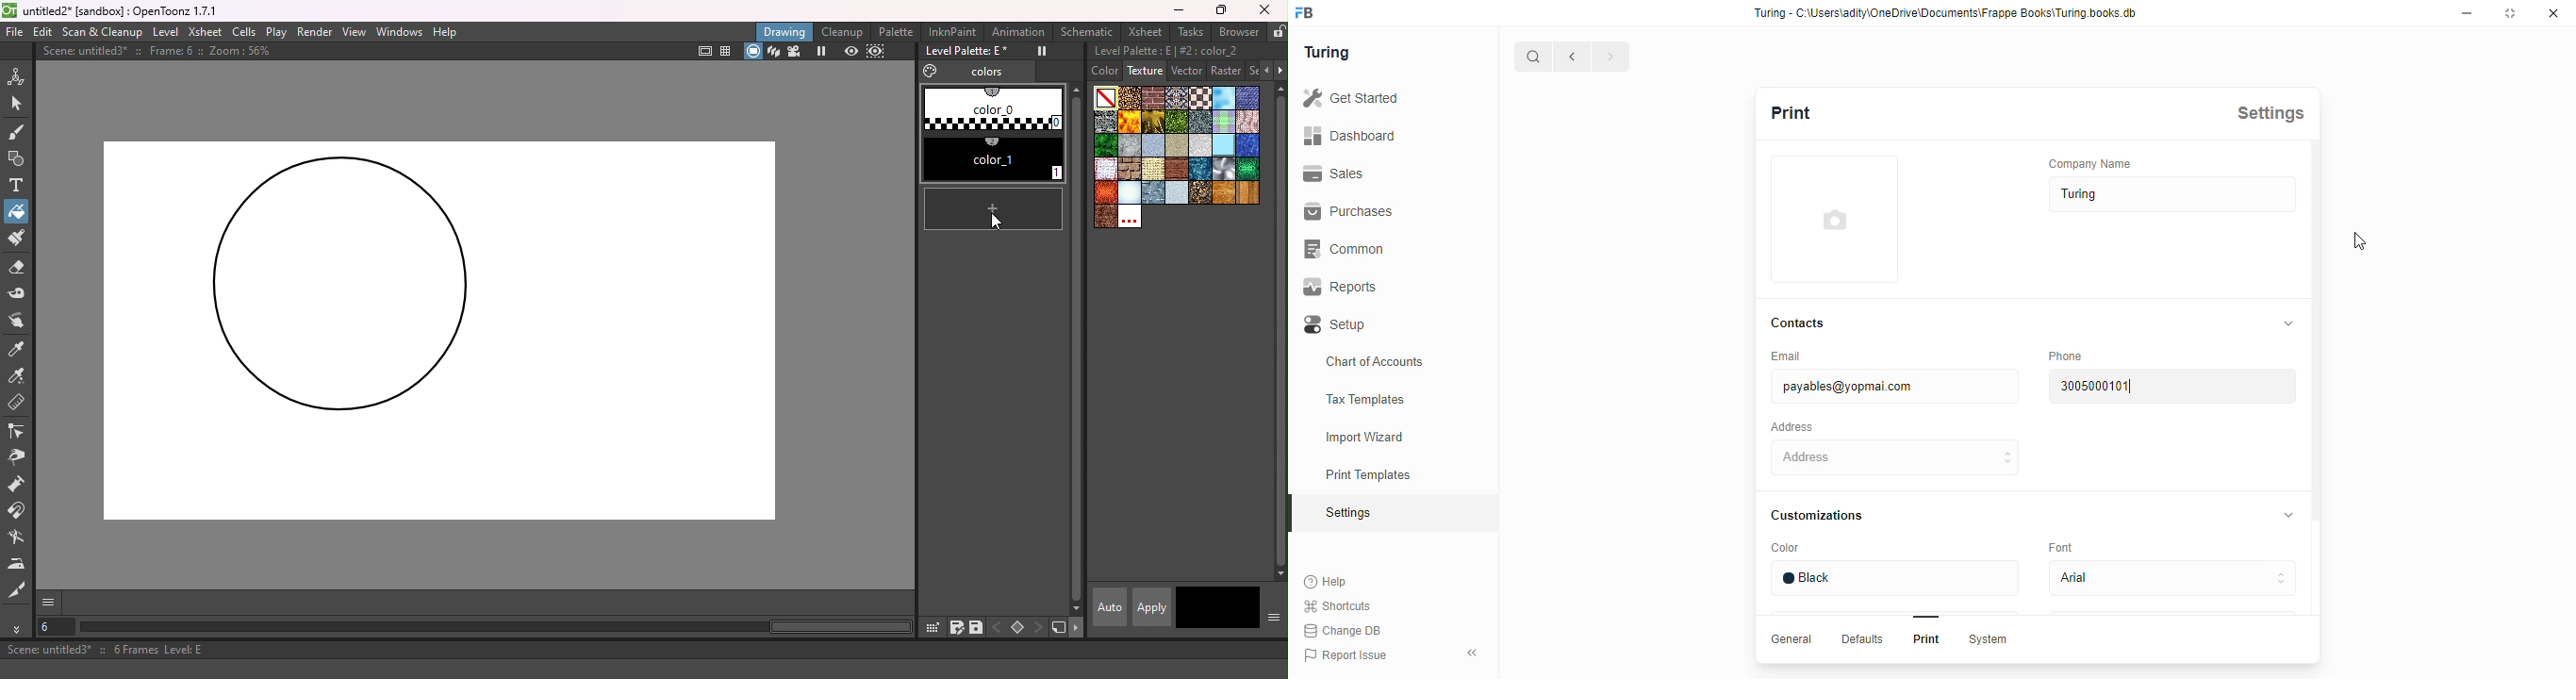 The width and height of the screenshot is (2576, 700). What do you see at coordinates (1374, 96) in the screenshot?
I see `Get Started` at bounding box center [1374, 96].